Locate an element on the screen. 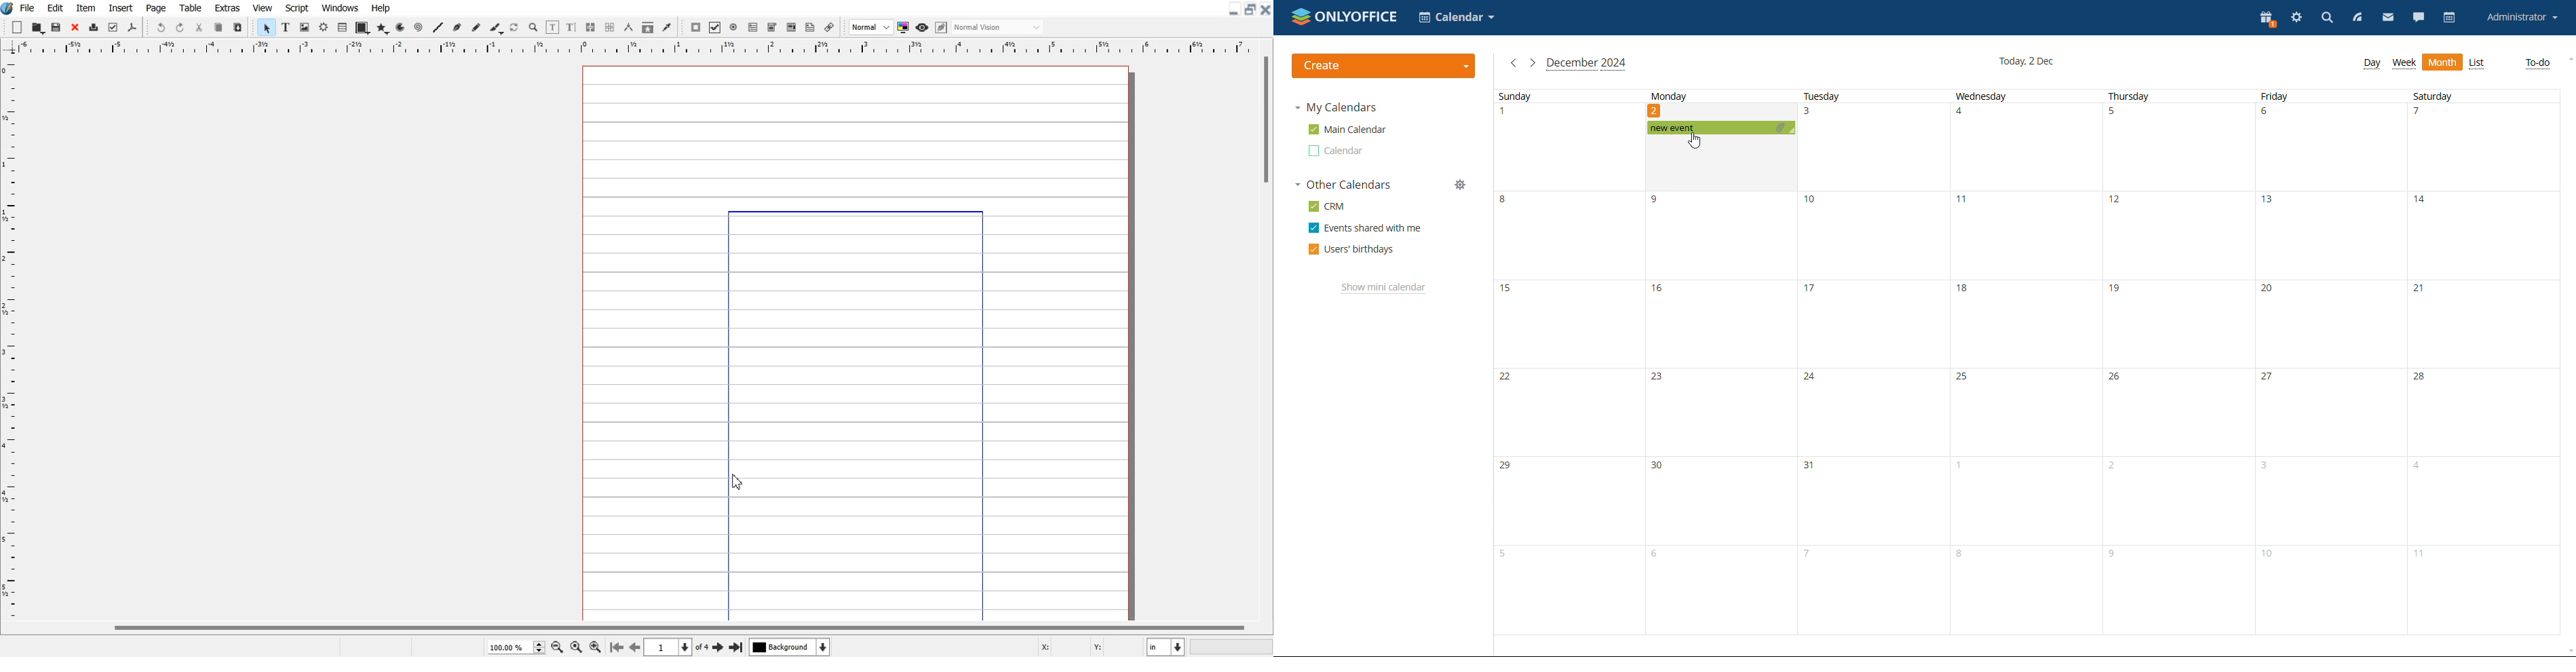 The width and height of the screenshot is (2576, 672). Help is located at coordinates (381, 8).